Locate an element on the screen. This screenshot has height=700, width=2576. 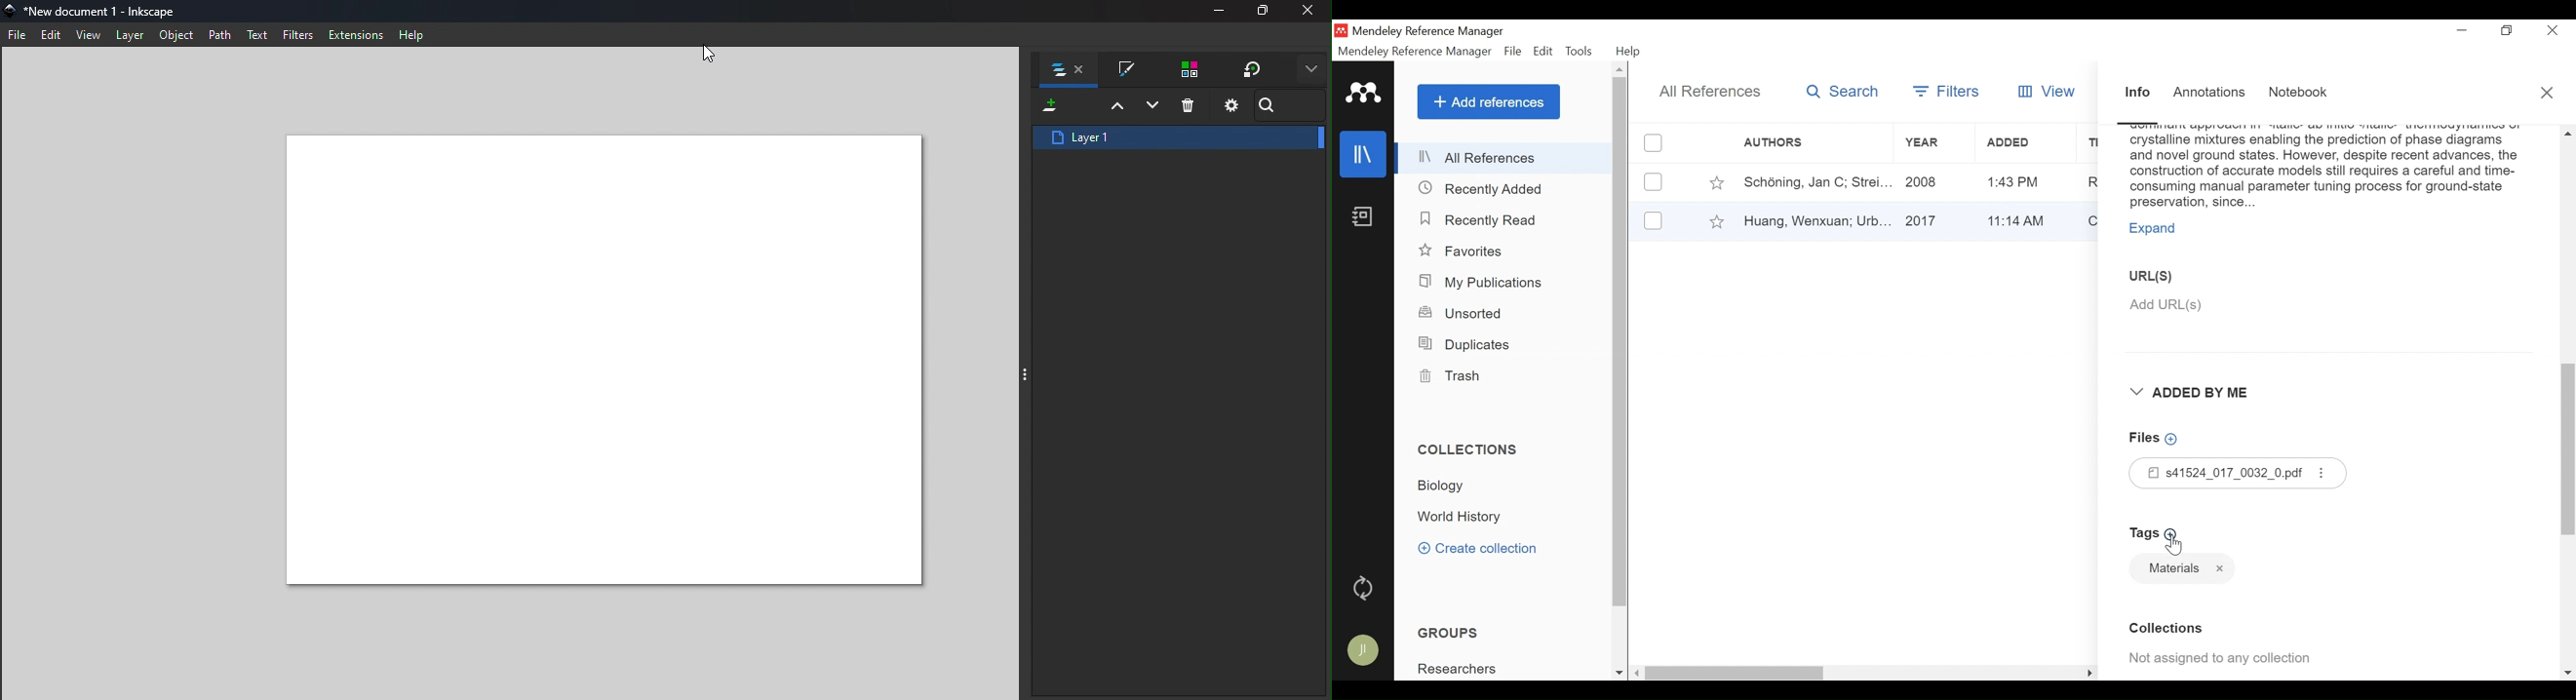
Collection is located at coordinates (1446, 485).